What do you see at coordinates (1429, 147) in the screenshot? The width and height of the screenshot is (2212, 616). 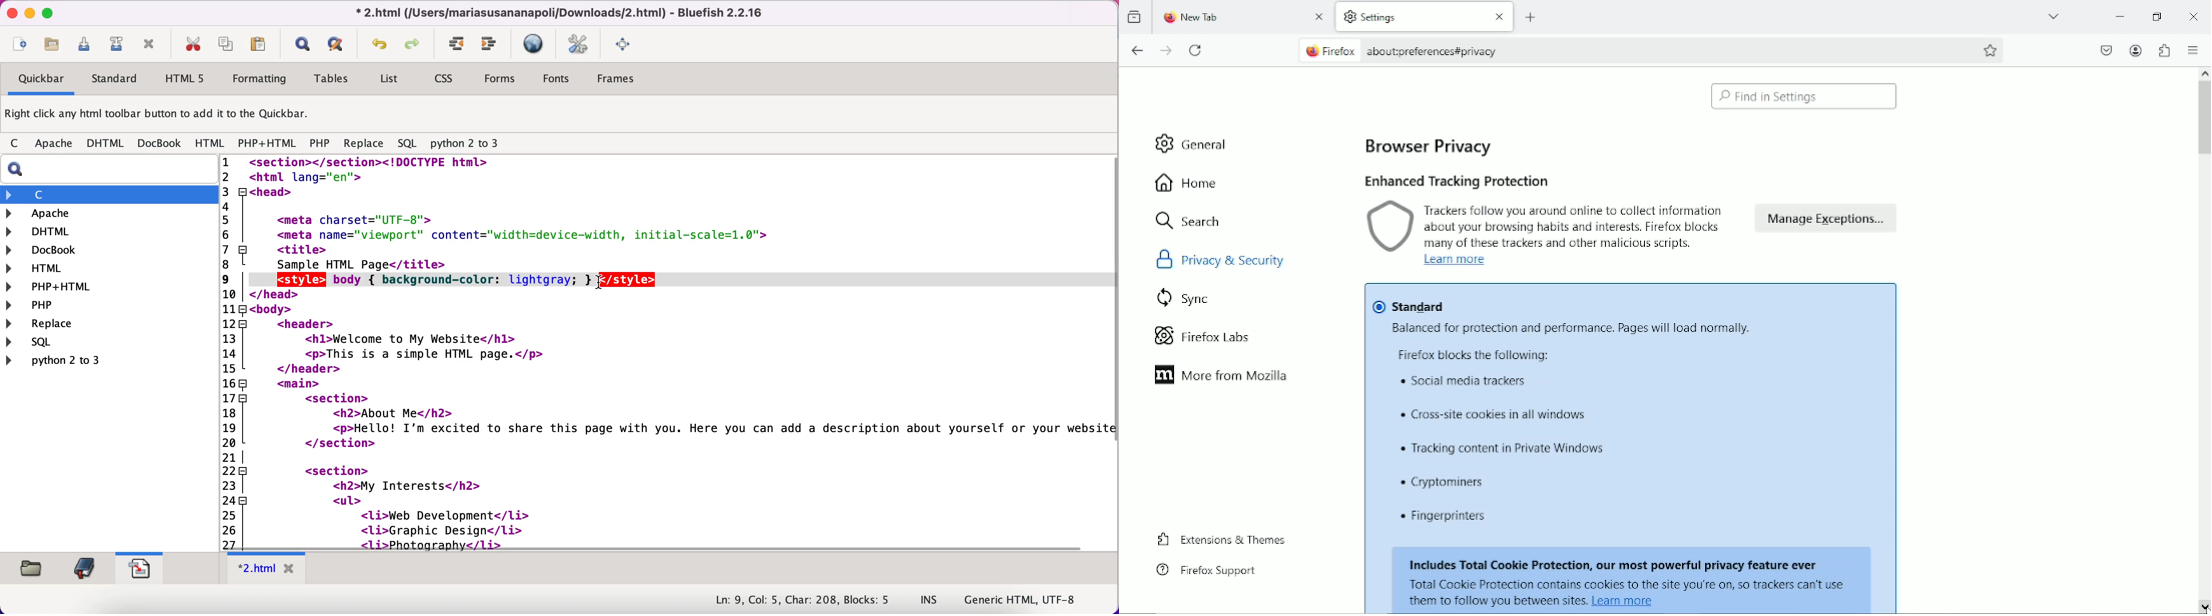 I see `browser privacy` at bounding box center [1429, 147].